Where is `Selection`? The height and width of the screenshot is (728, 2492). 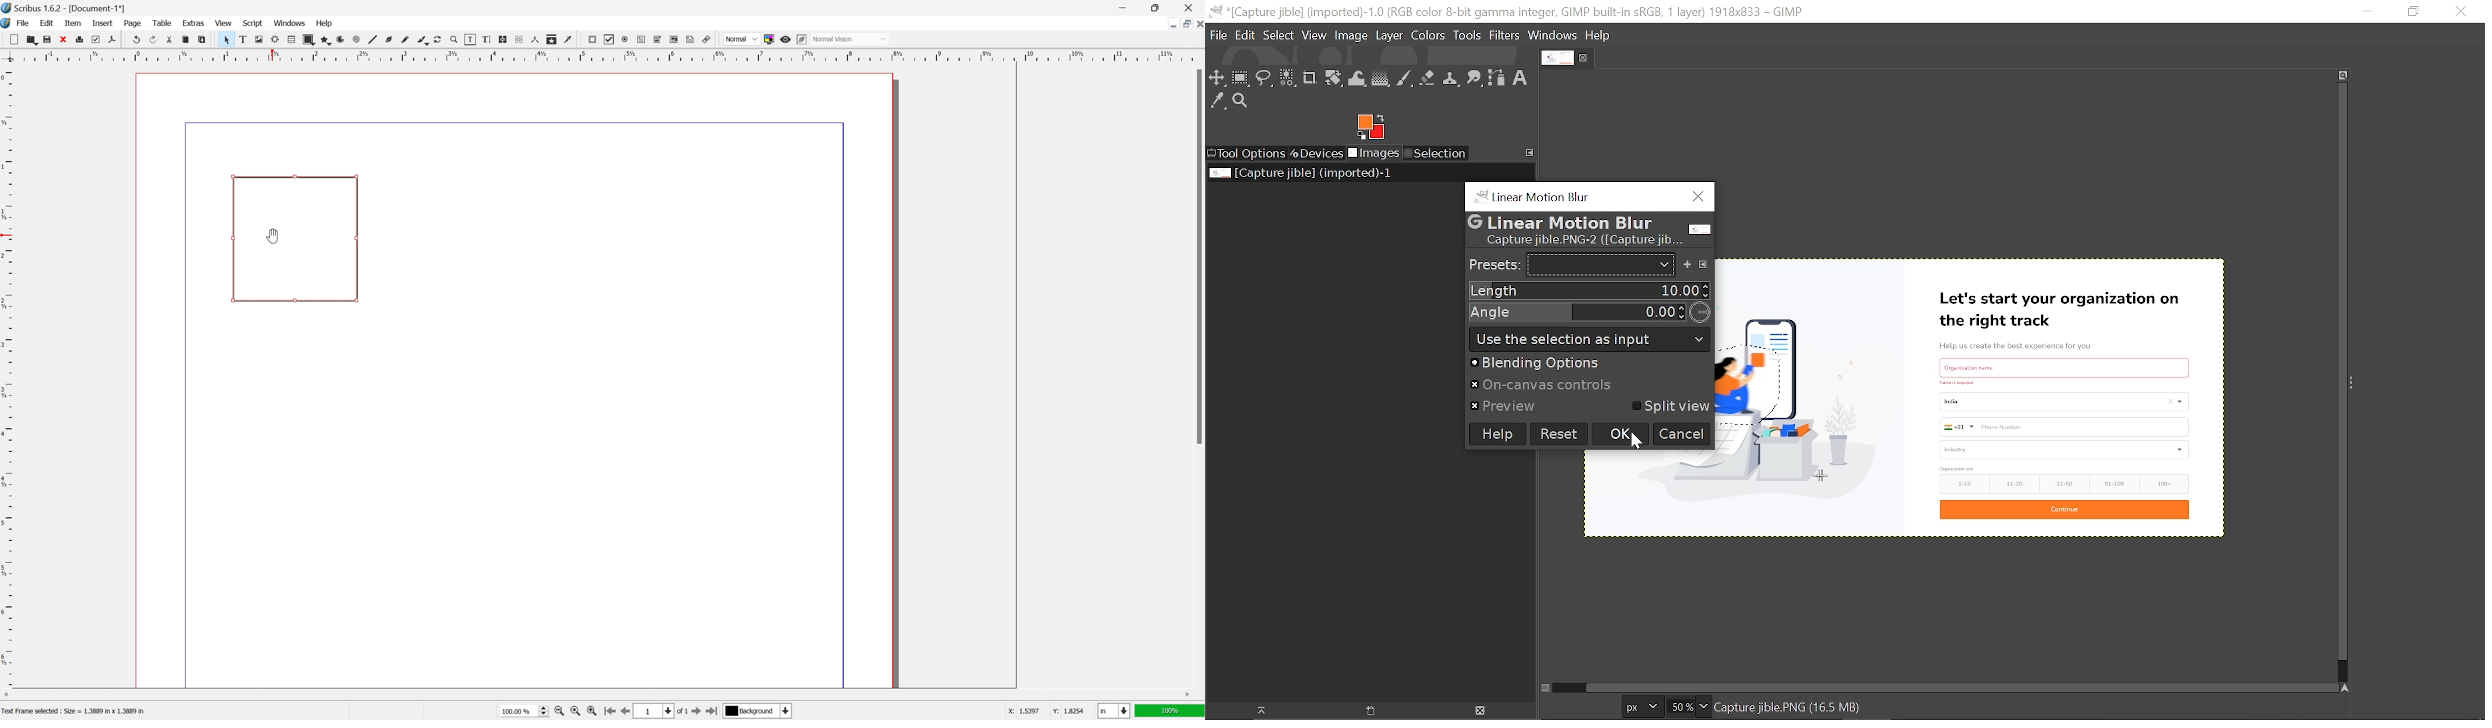
Selection is located at coordinates (1435, 154).